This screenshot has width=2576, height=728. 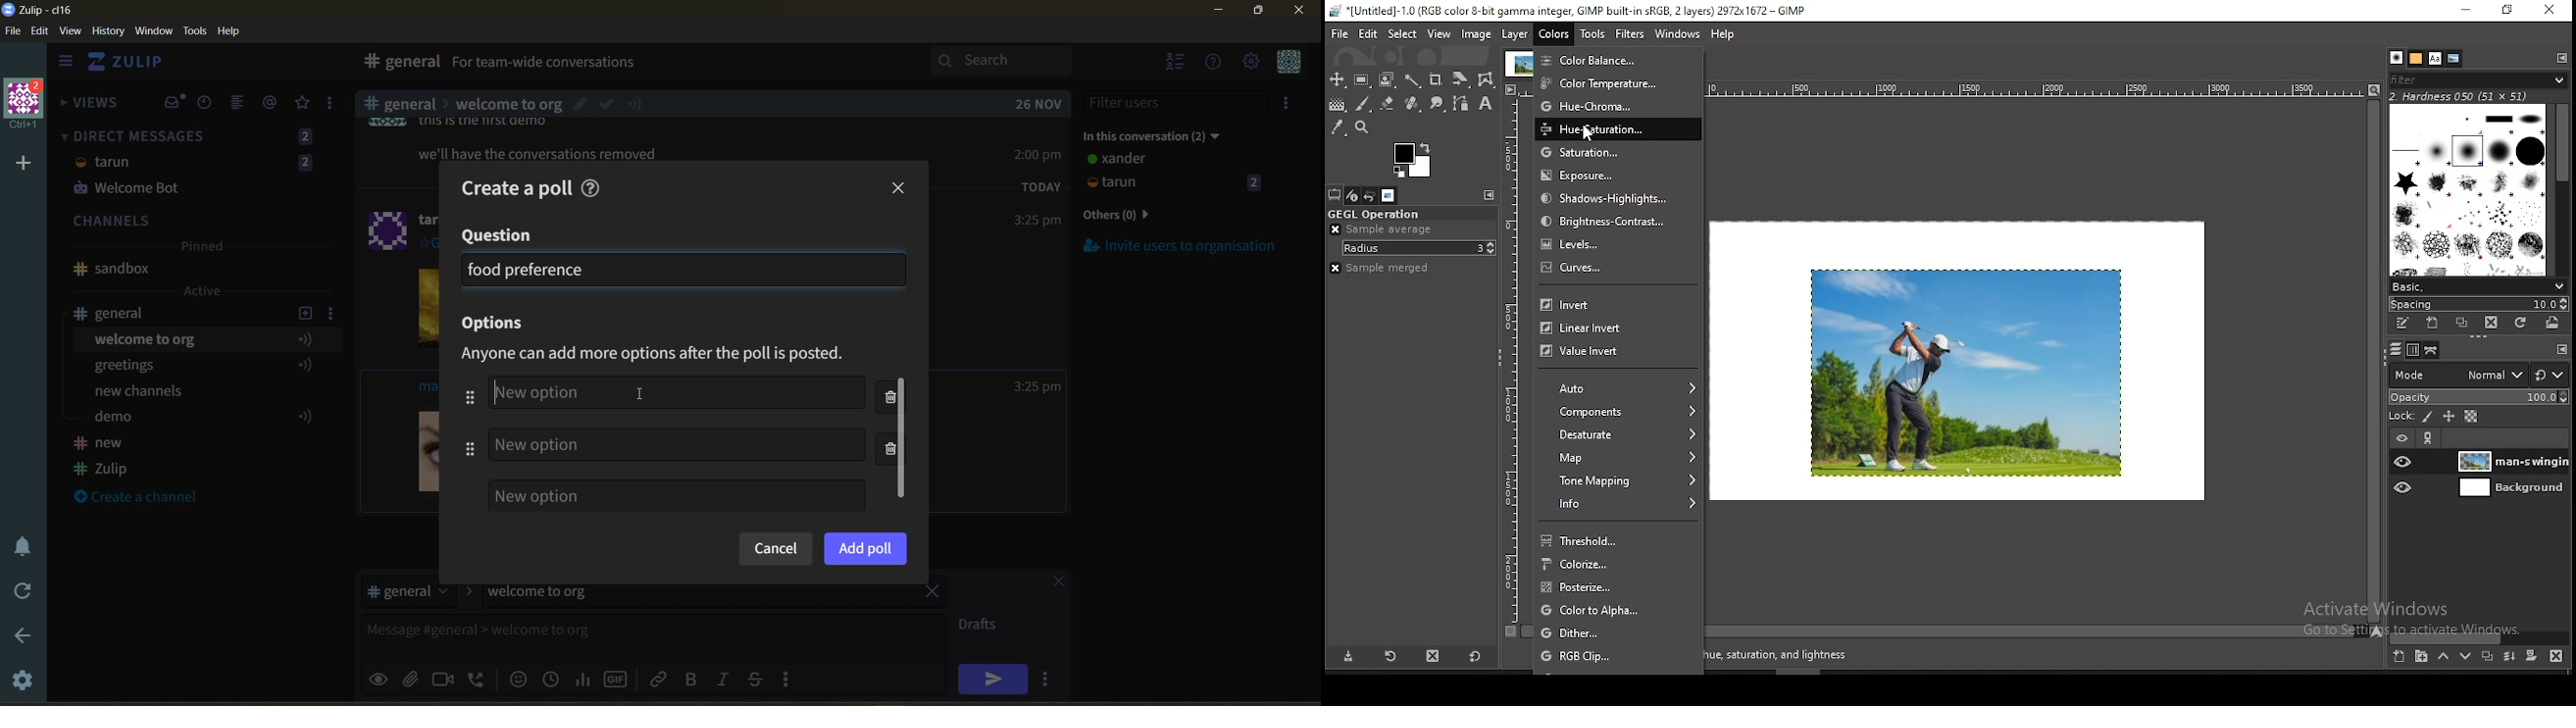 What do you see at coordinates (304, 311) in the screenshot?
I see `add new topic` at bounding box center [304, 311].